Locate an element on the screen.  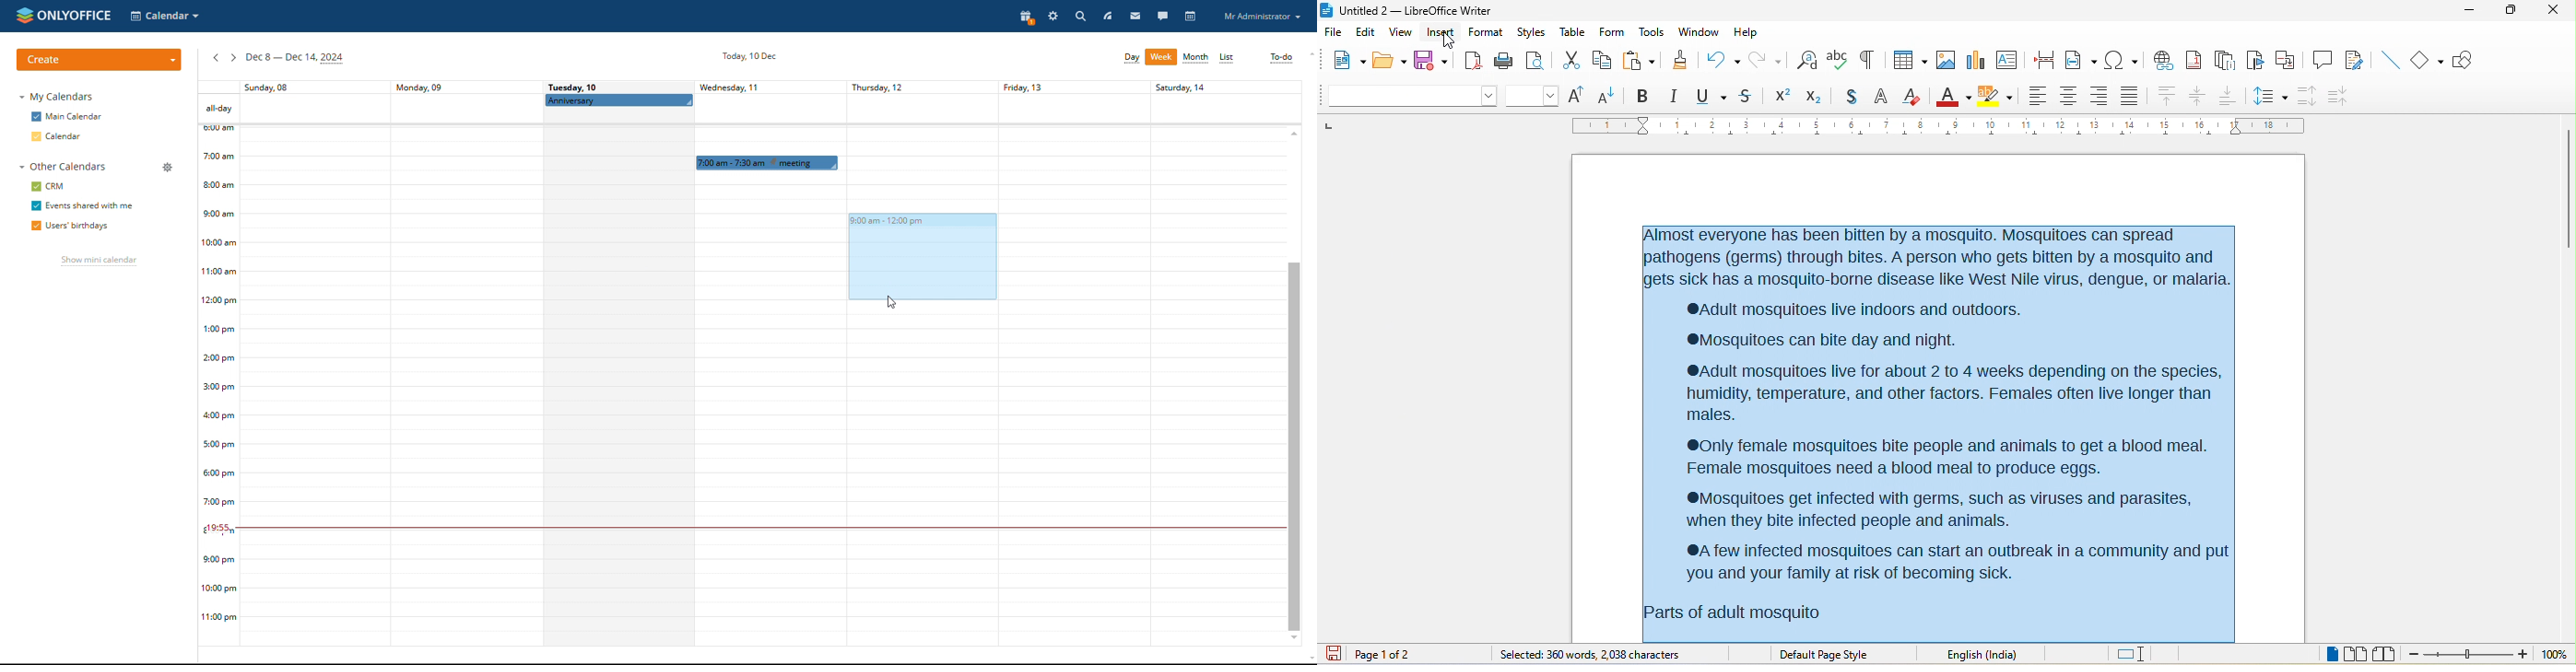
form is located at coordinates (1610, 30).